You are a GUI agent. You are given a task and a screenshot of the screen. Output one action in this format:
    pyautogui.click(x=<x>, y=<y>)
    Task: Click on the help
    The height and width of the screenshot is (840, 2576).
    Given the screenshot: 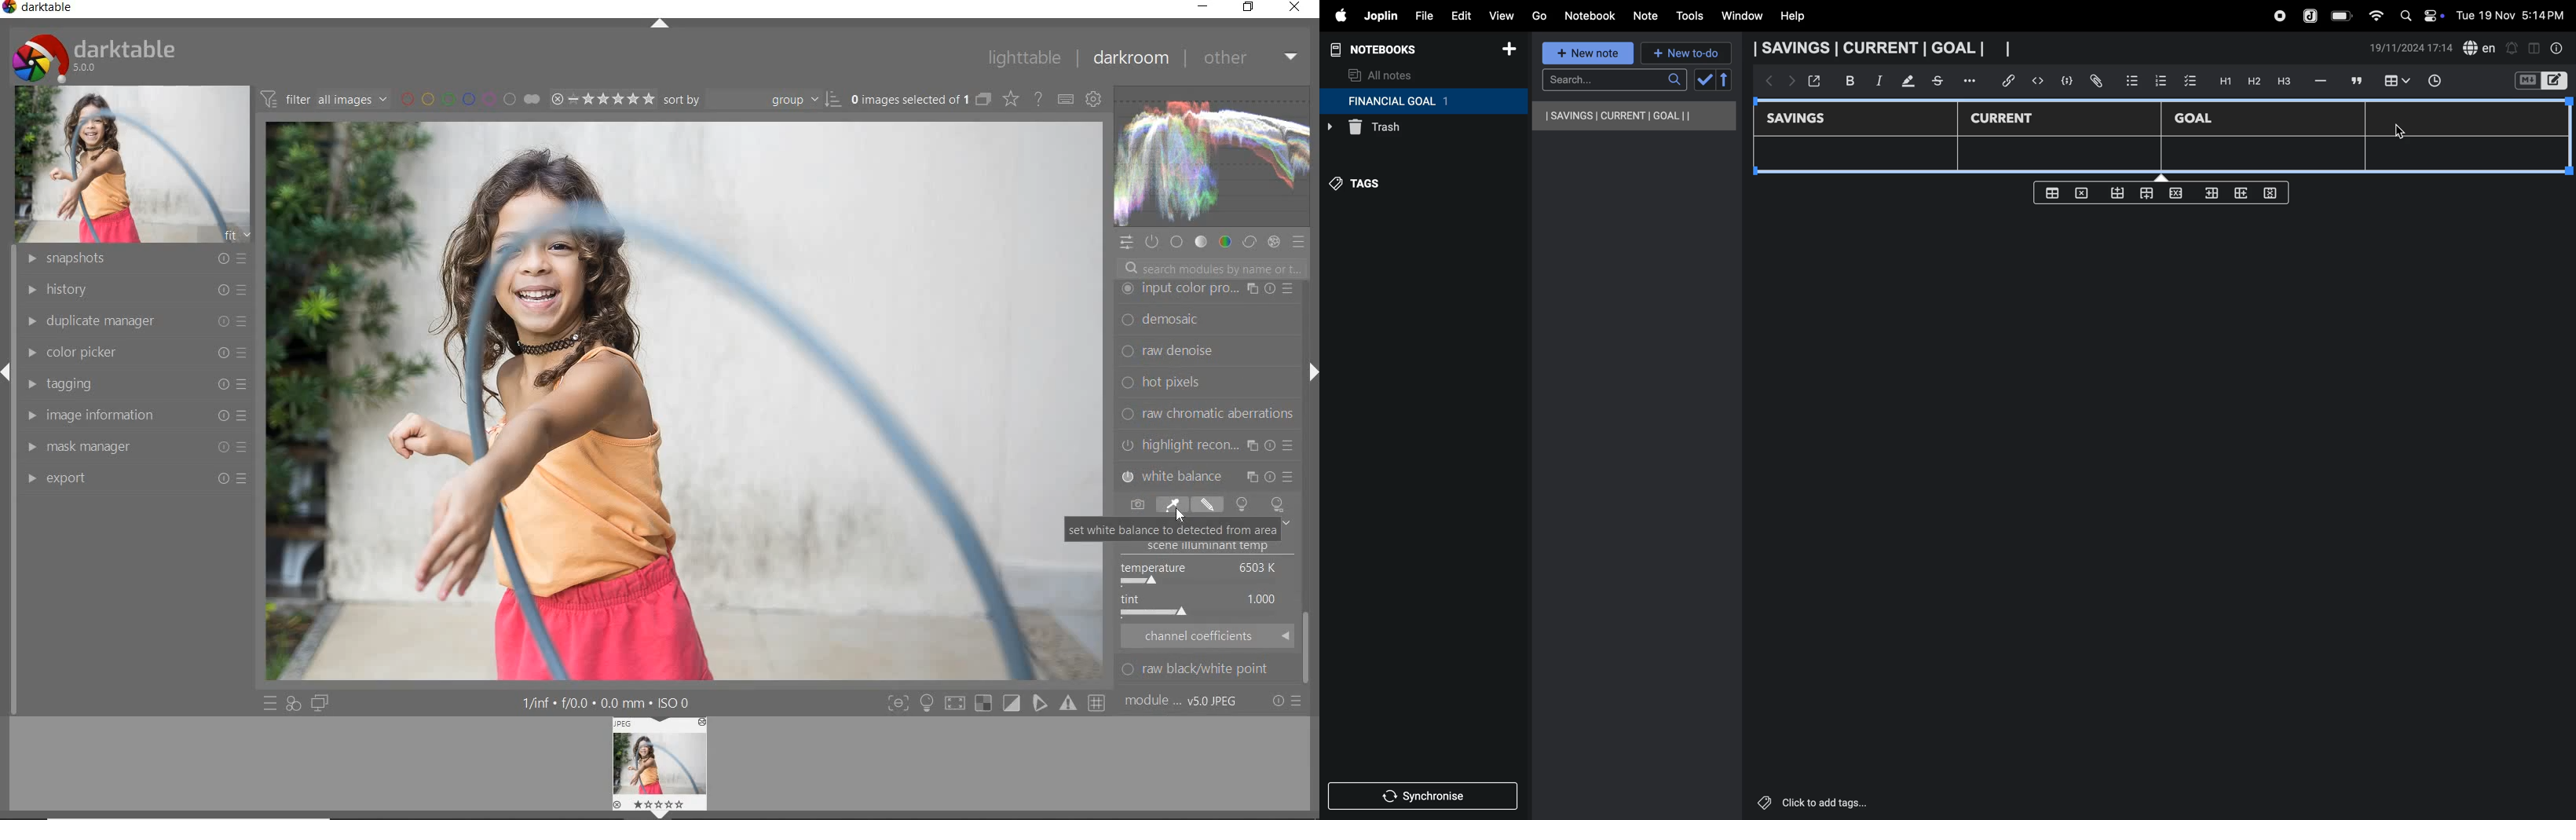 What is the action you would take?
    pyautogui.click(x=1801, y=16)
    